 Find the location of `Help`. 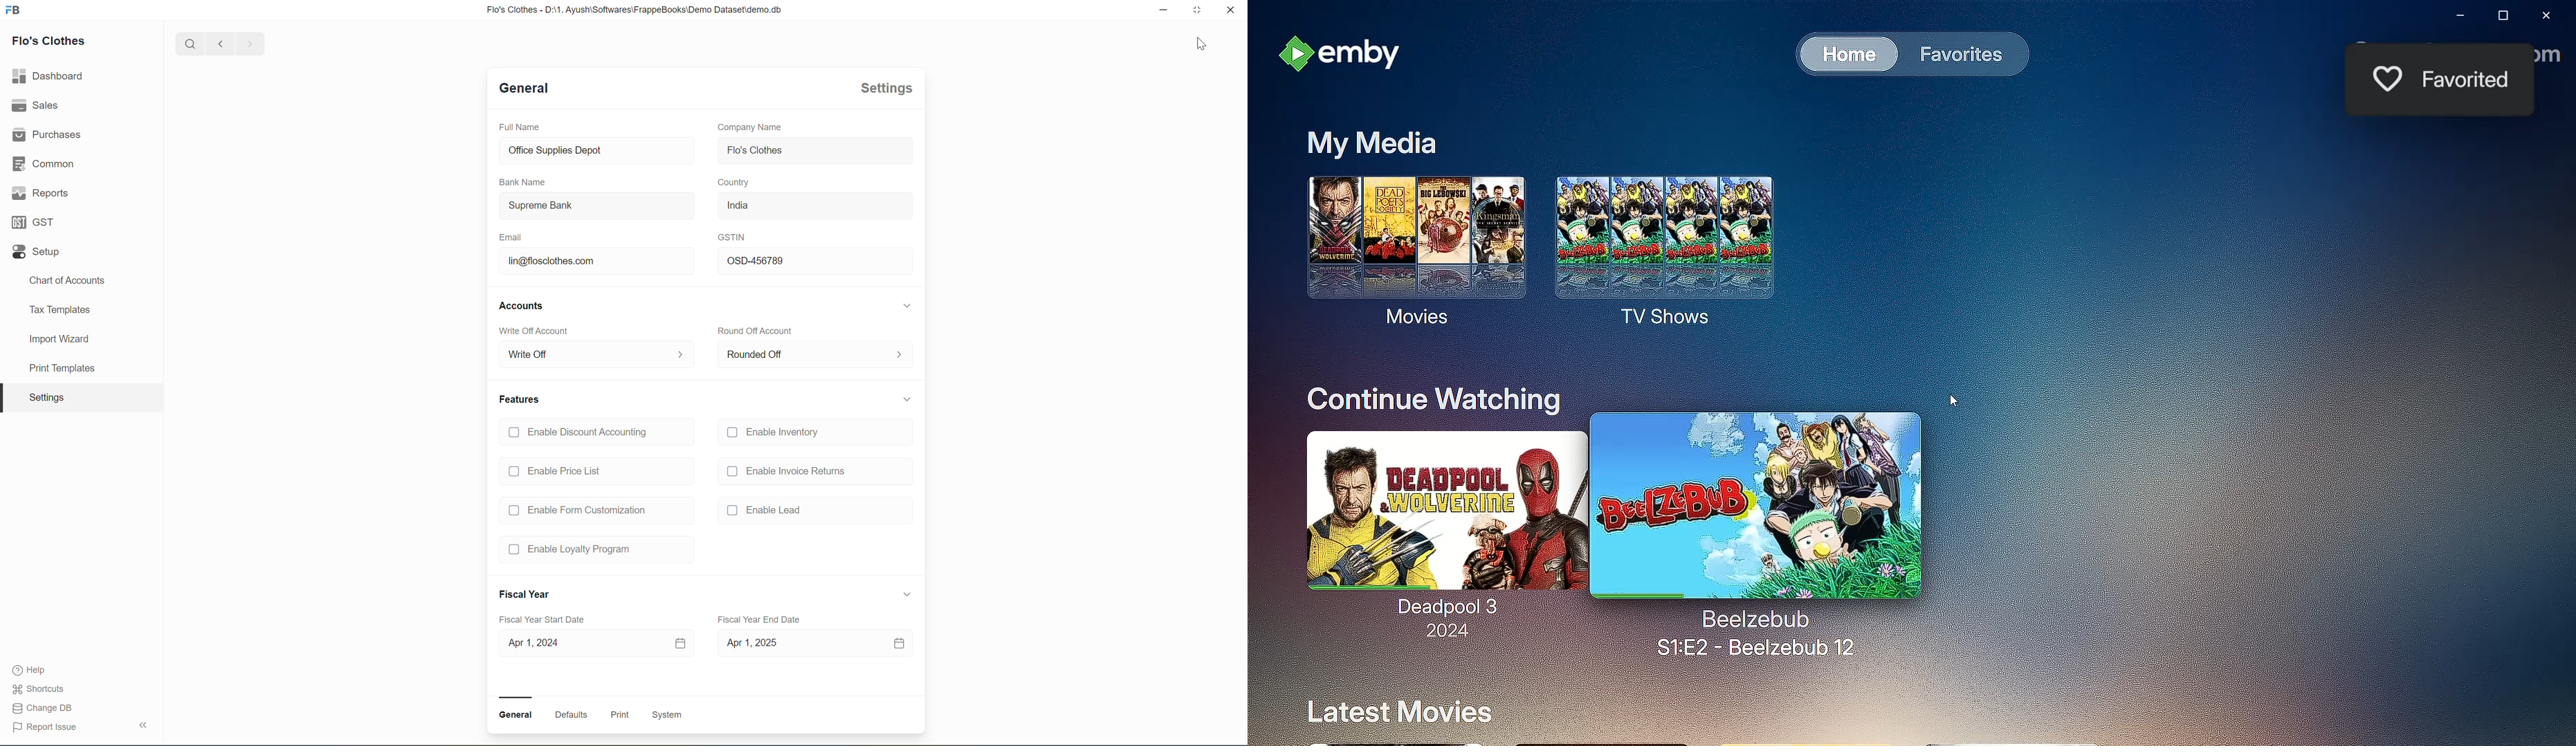

Help is located at coordinates (34, 670).